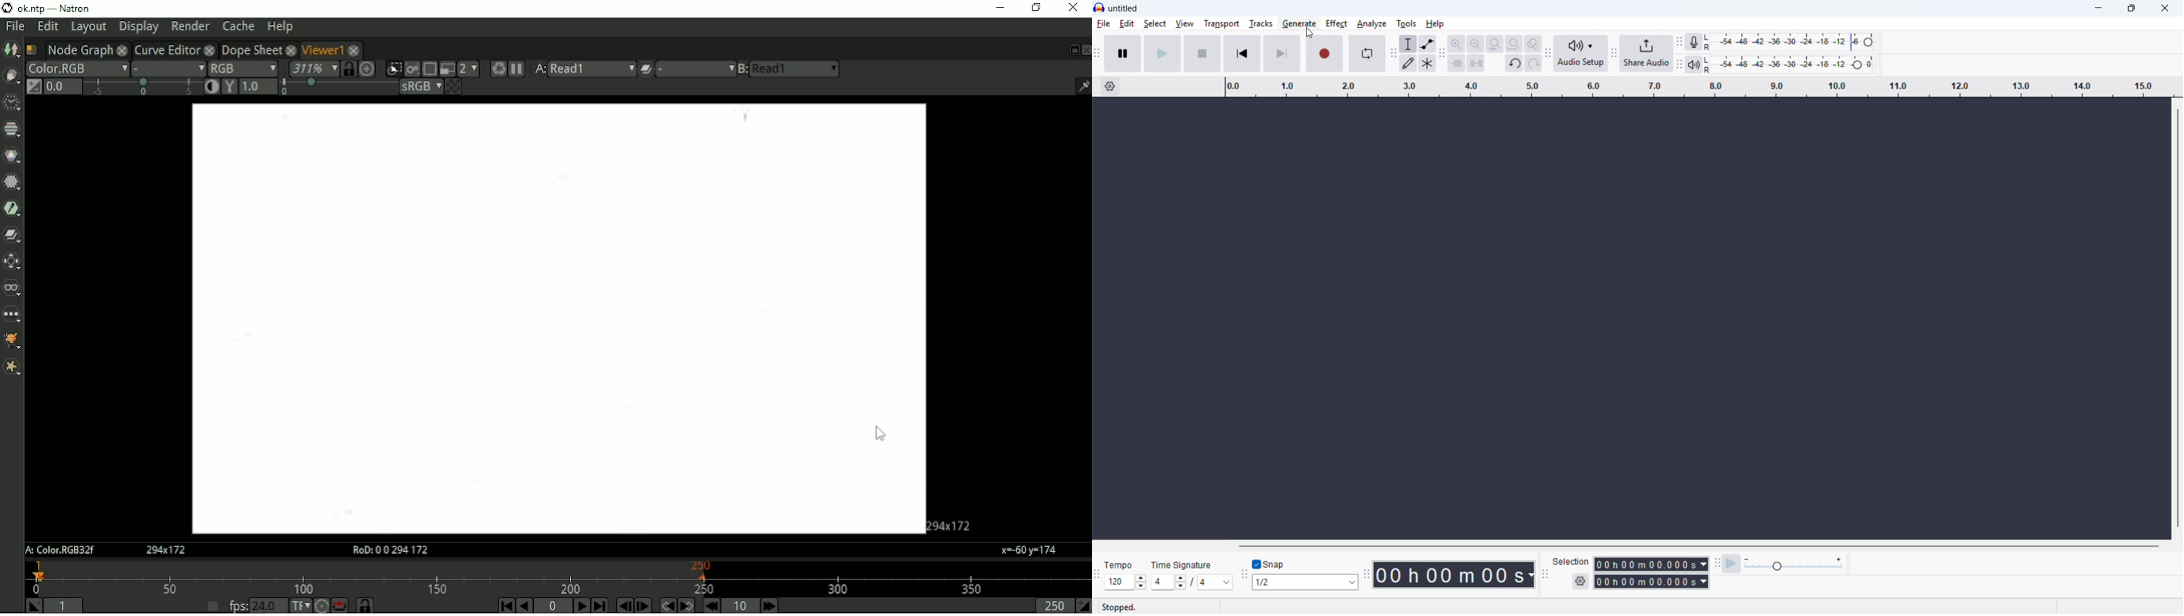 This screenshot has height=616, width=2184. I want to click on Selection end time, so click(1651, 582).